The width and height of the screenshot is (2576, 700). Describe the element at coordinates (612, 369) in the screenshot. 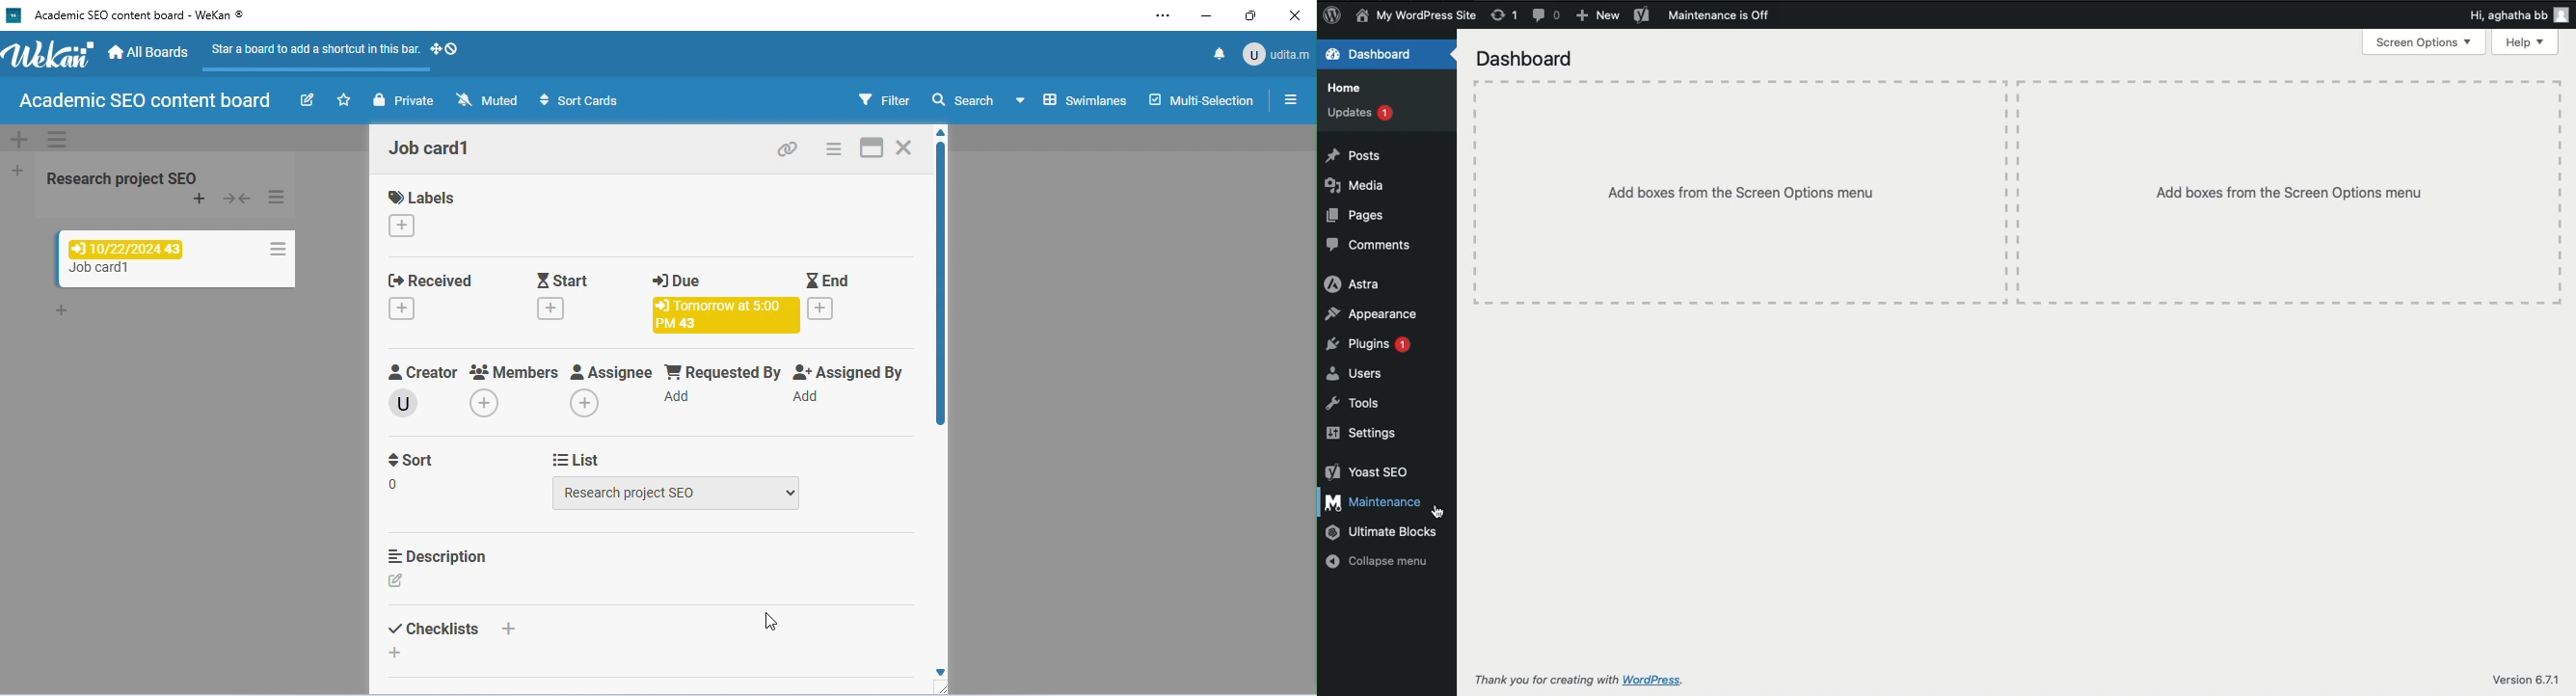

I see `assignee` at that location.